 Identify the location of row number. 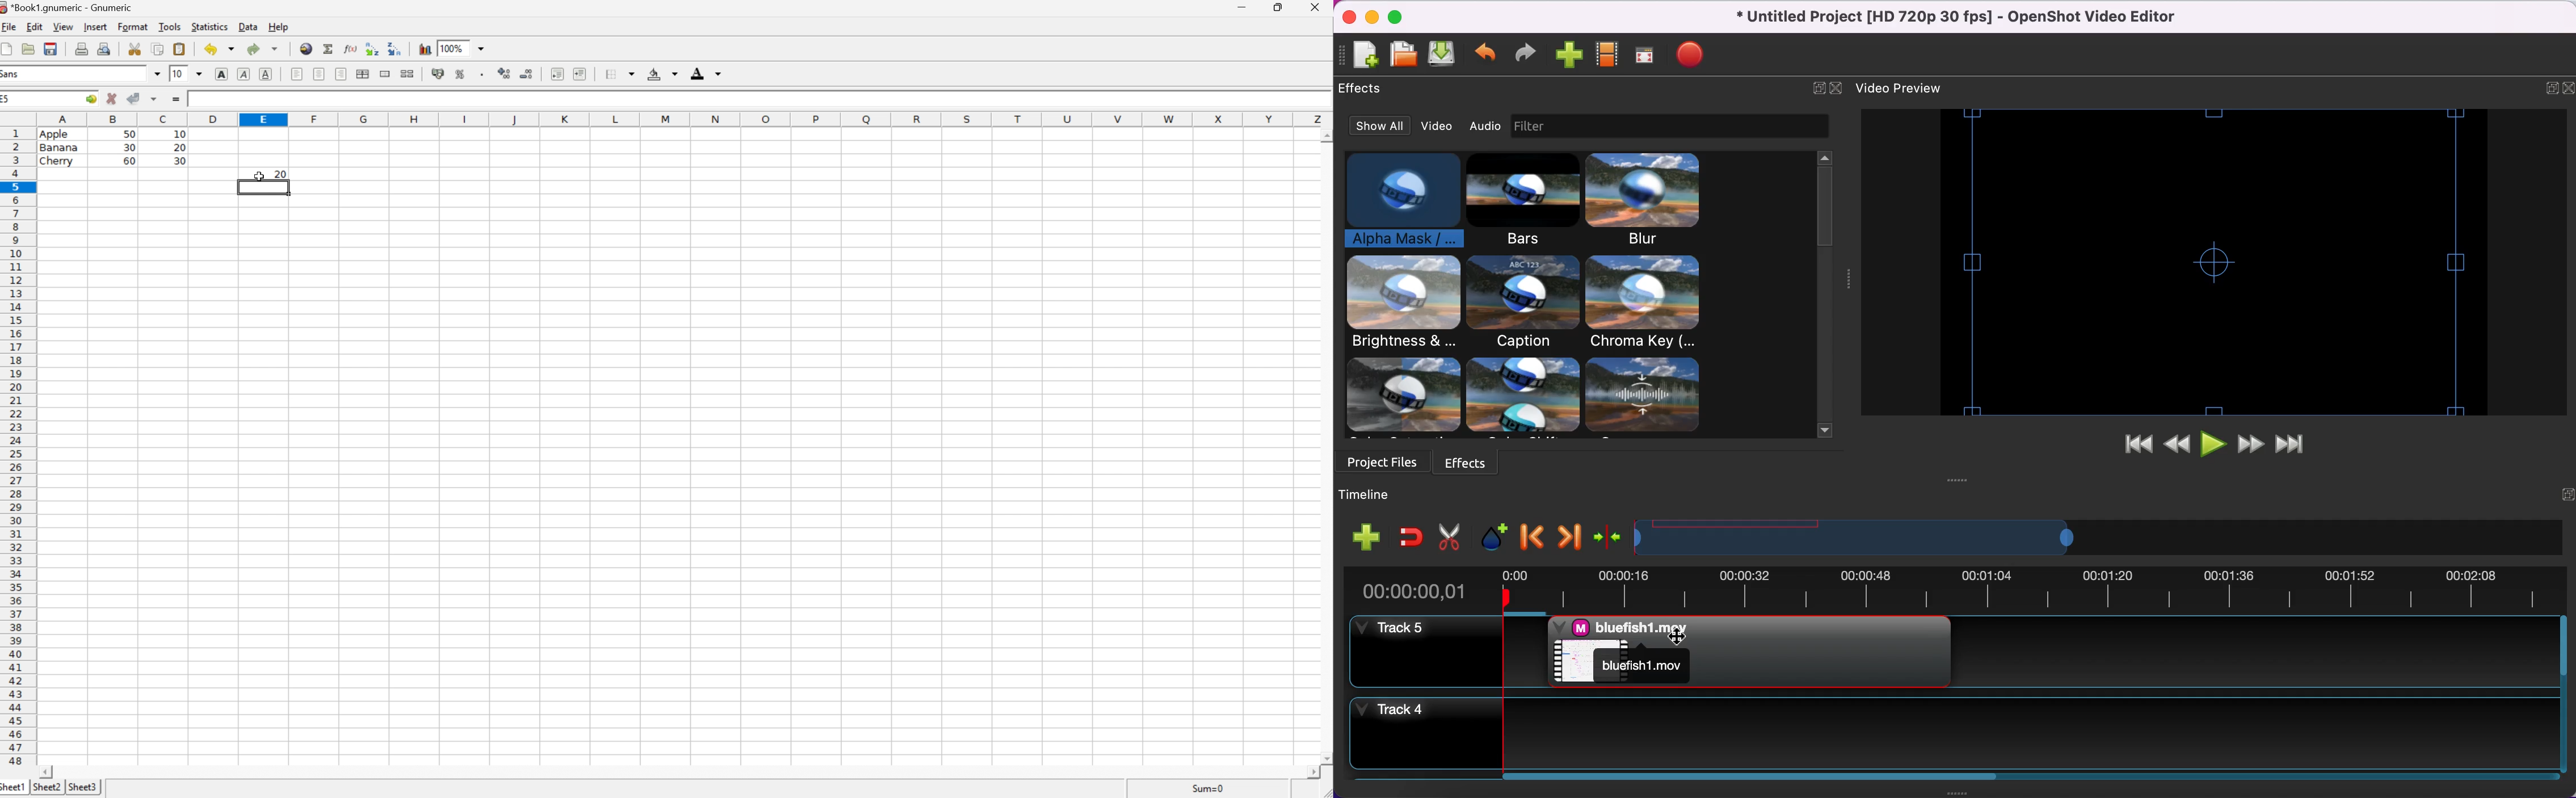
(17, 447).